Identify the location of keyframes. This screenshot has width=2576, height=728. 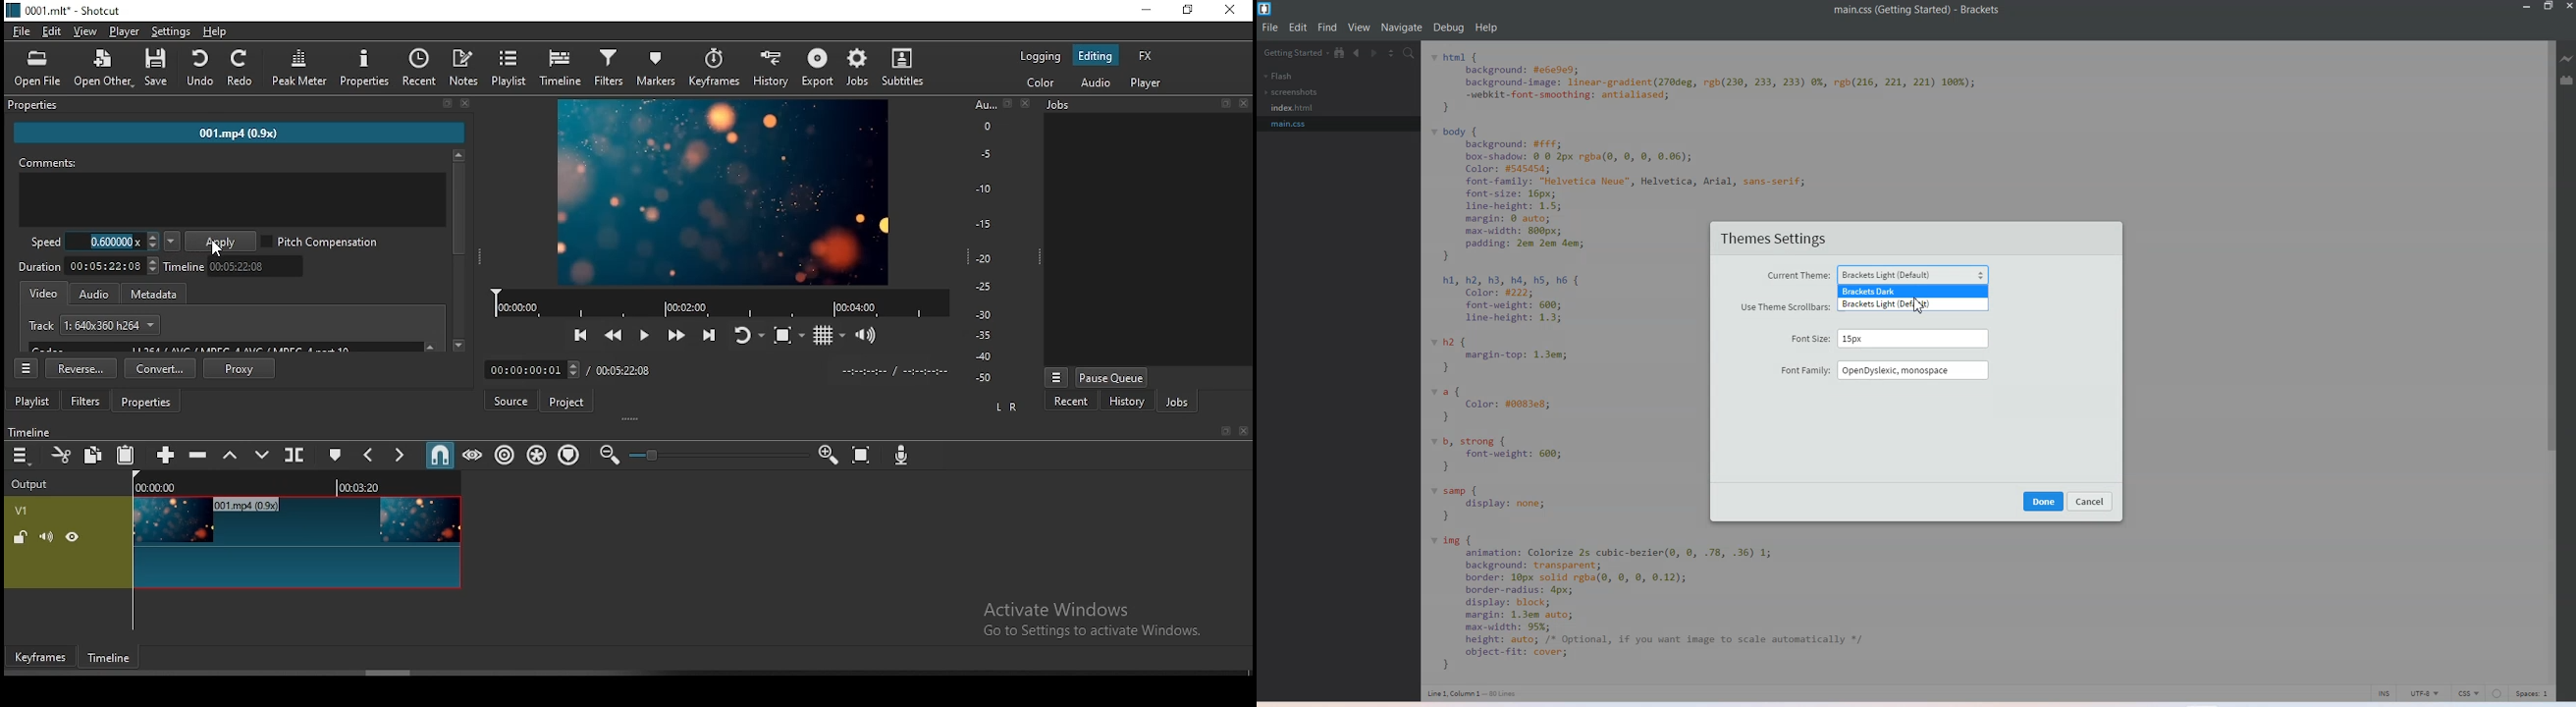
(42, 657).